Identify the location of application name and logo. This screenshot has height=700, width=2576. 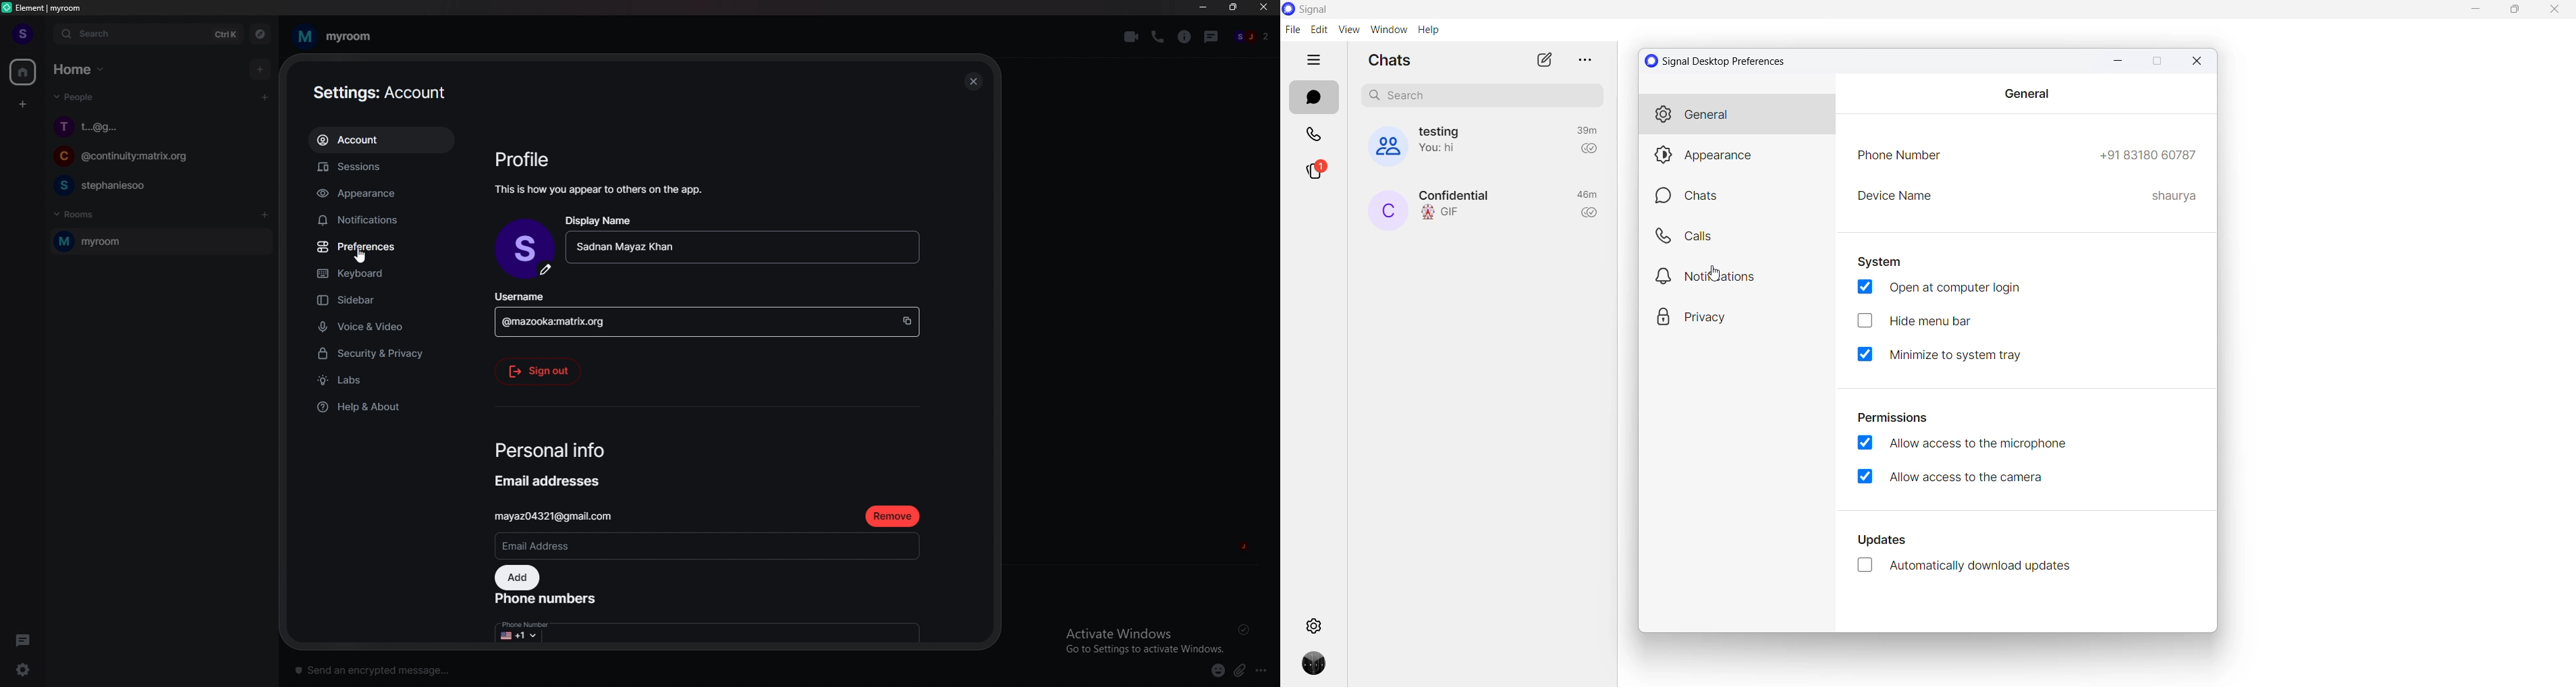
(1330, 9).